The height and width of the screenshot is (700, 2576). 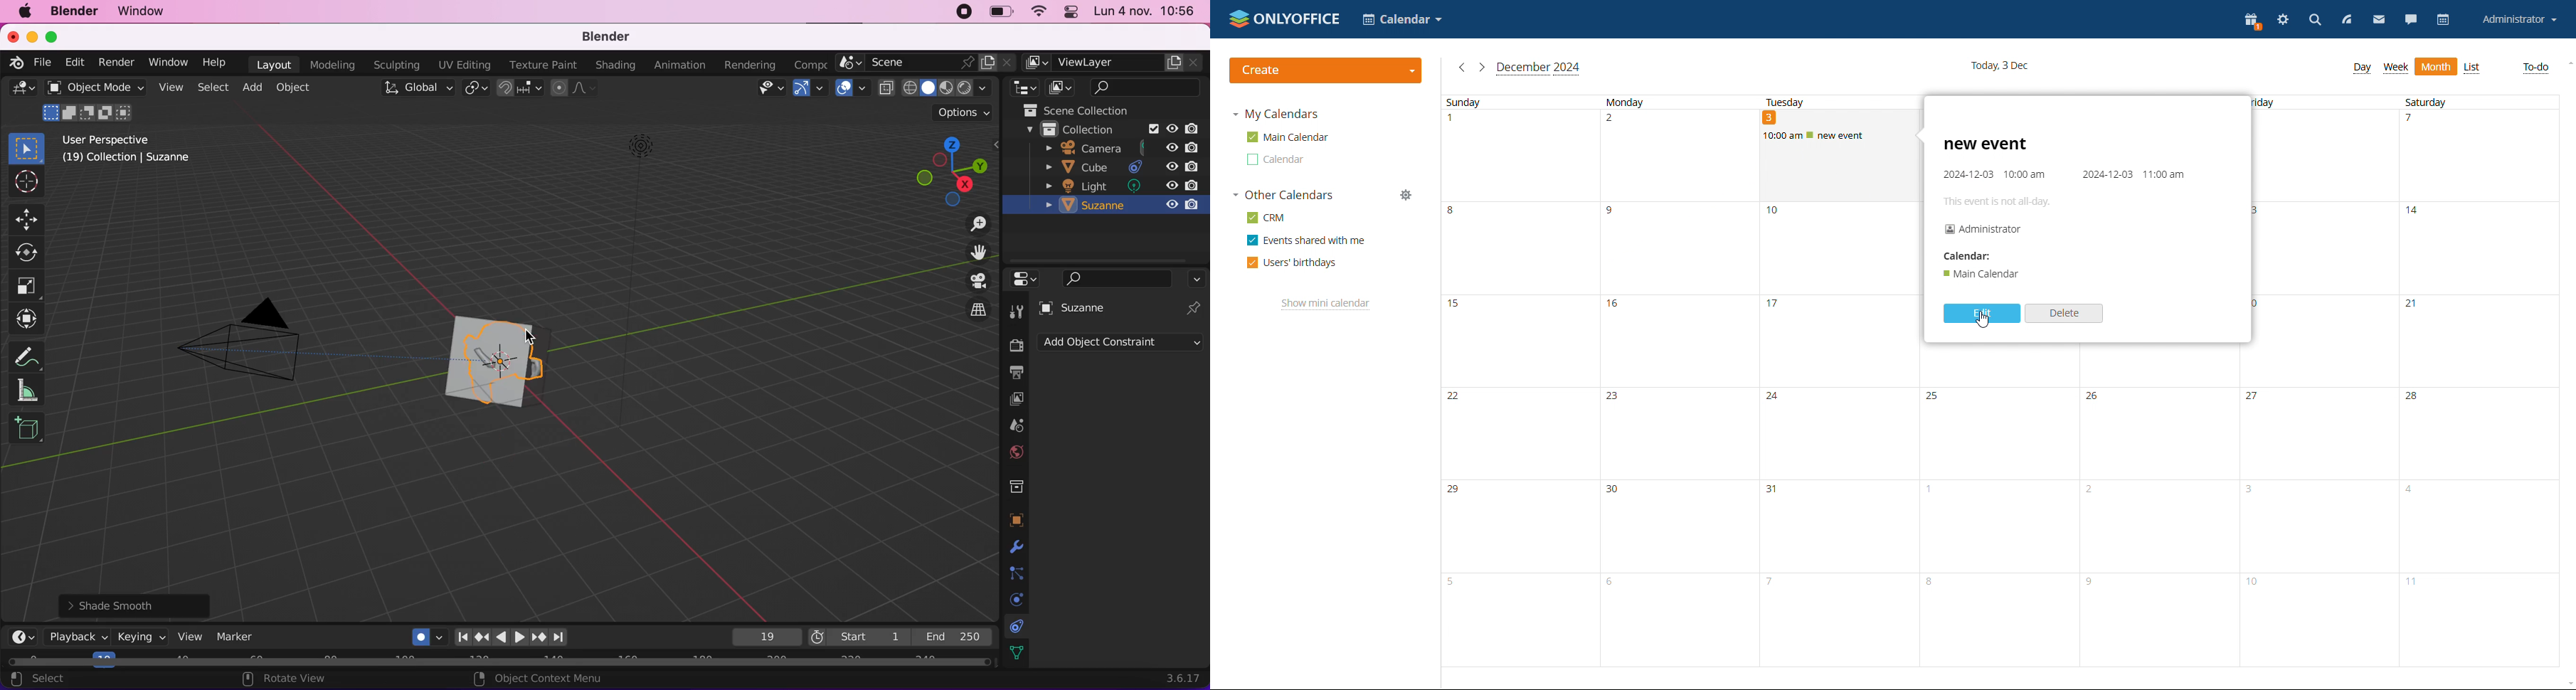 What do you see at coordinates (2411, 19) in the screenshot?
I see `chat` at bounding box center [2411, 19].